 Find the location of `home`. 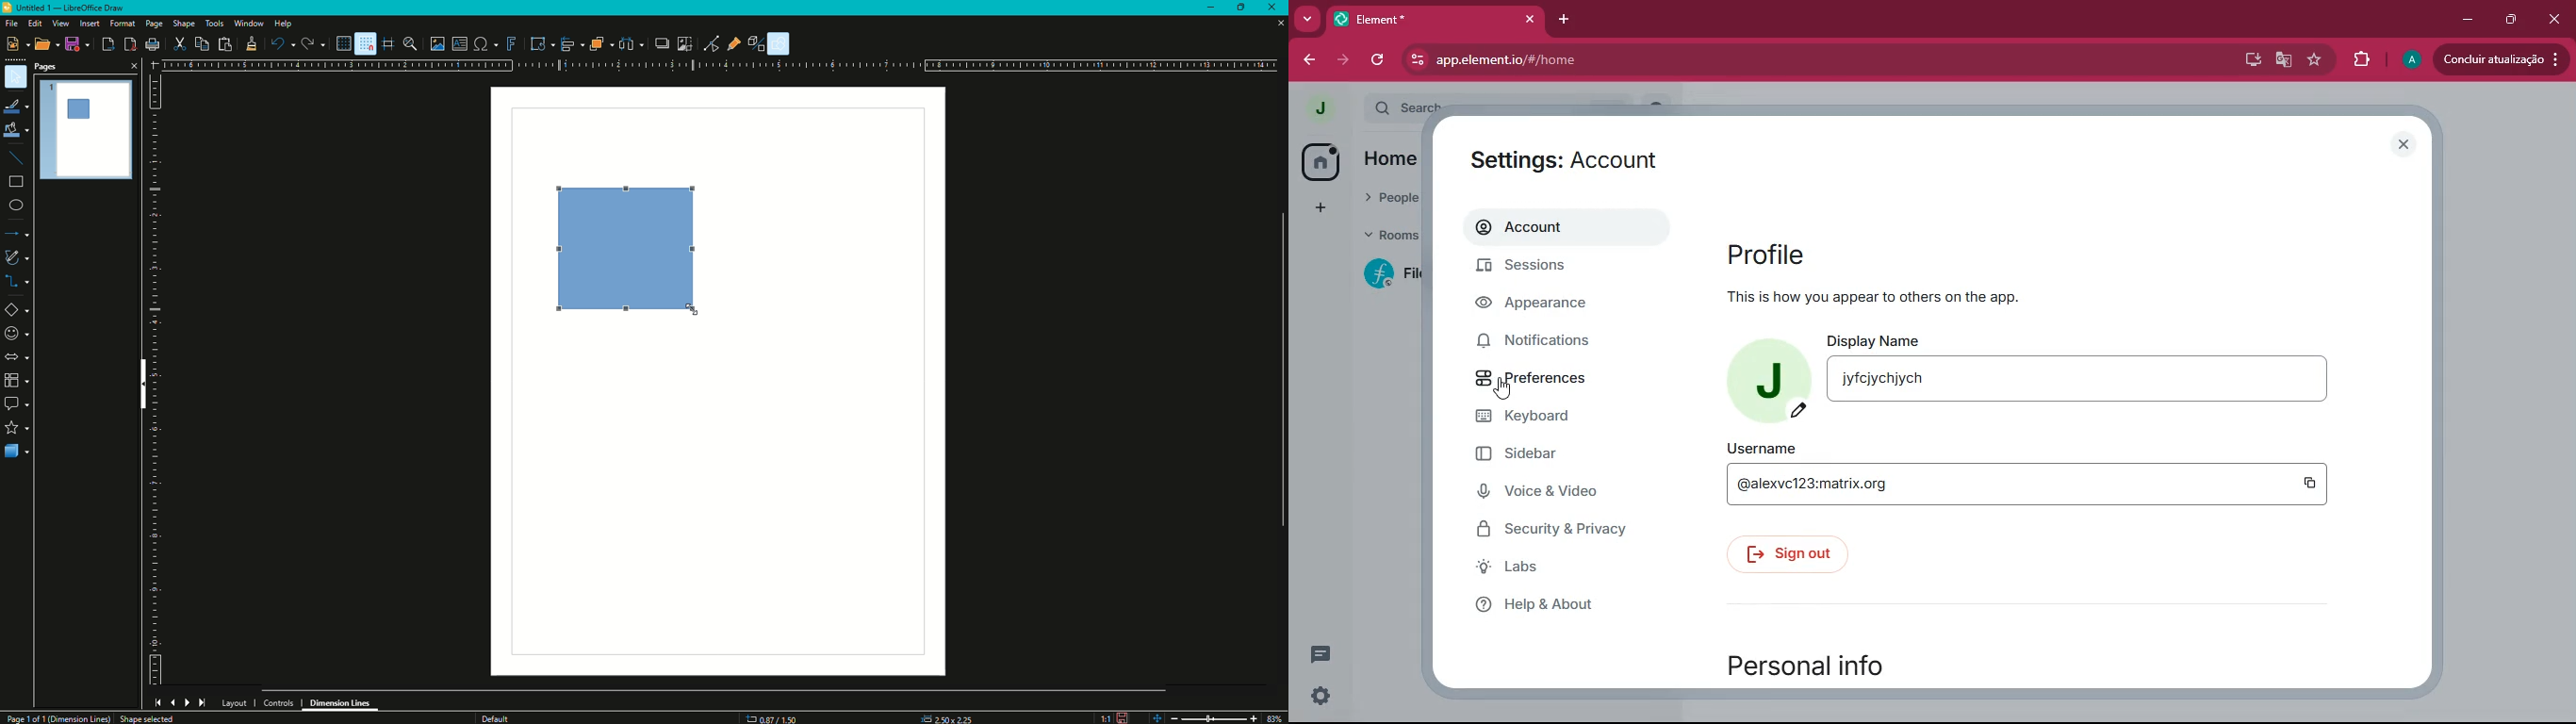

home is located at coordinates (1396, 160).